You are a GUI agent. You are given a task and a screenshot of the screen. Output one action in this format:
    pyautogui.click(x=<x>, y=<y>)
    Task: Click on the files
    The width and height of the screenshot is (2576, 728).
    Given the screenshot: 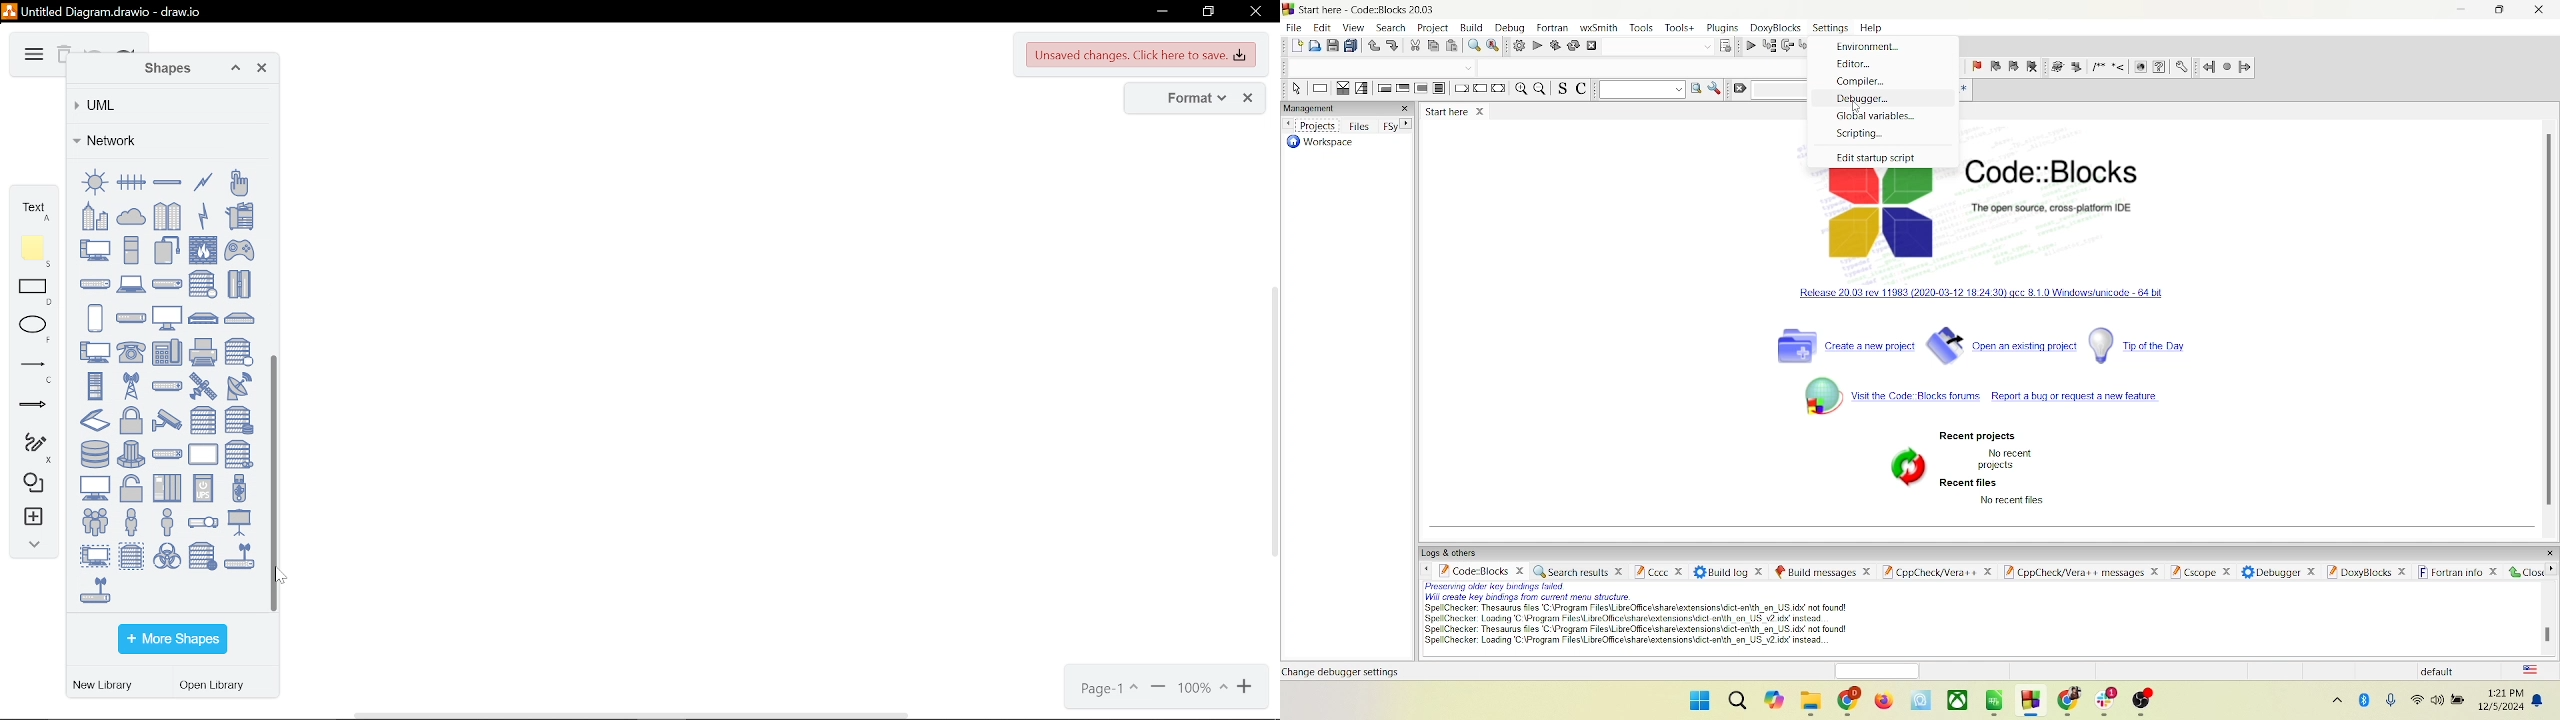 What is the action you would take?
    pyautogui.click(x=1360, y=125)
    